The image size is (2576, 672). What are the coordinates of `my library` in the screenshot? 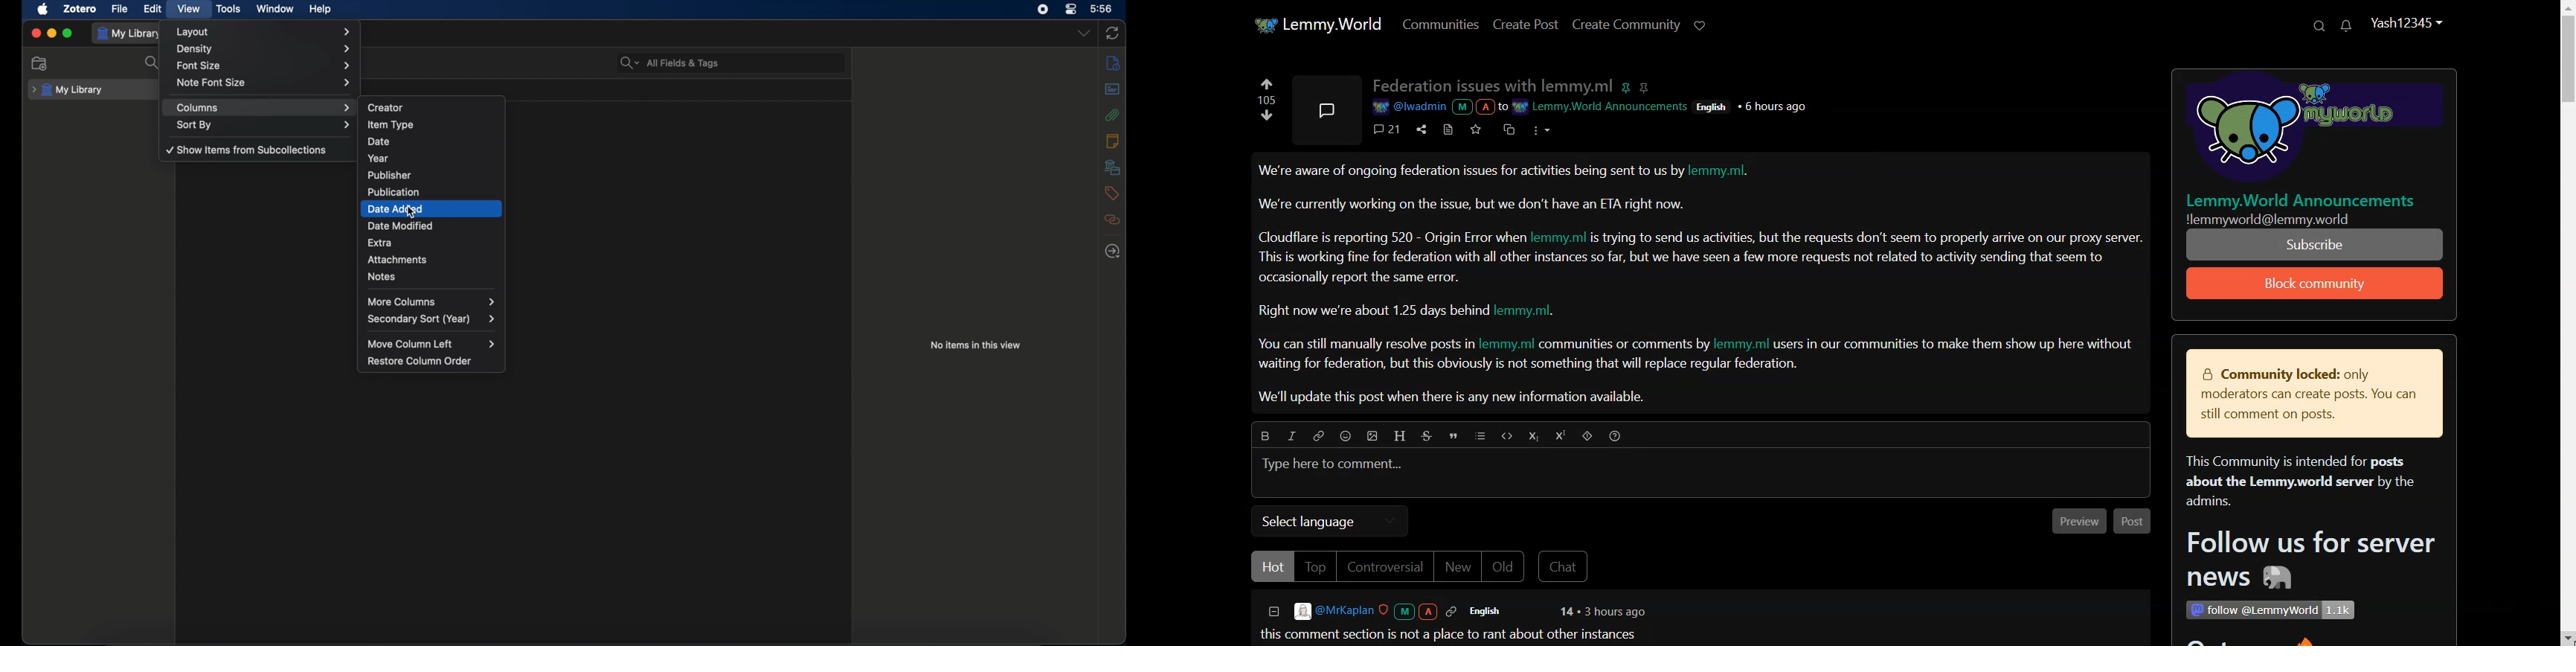 It's located at (132, 33).